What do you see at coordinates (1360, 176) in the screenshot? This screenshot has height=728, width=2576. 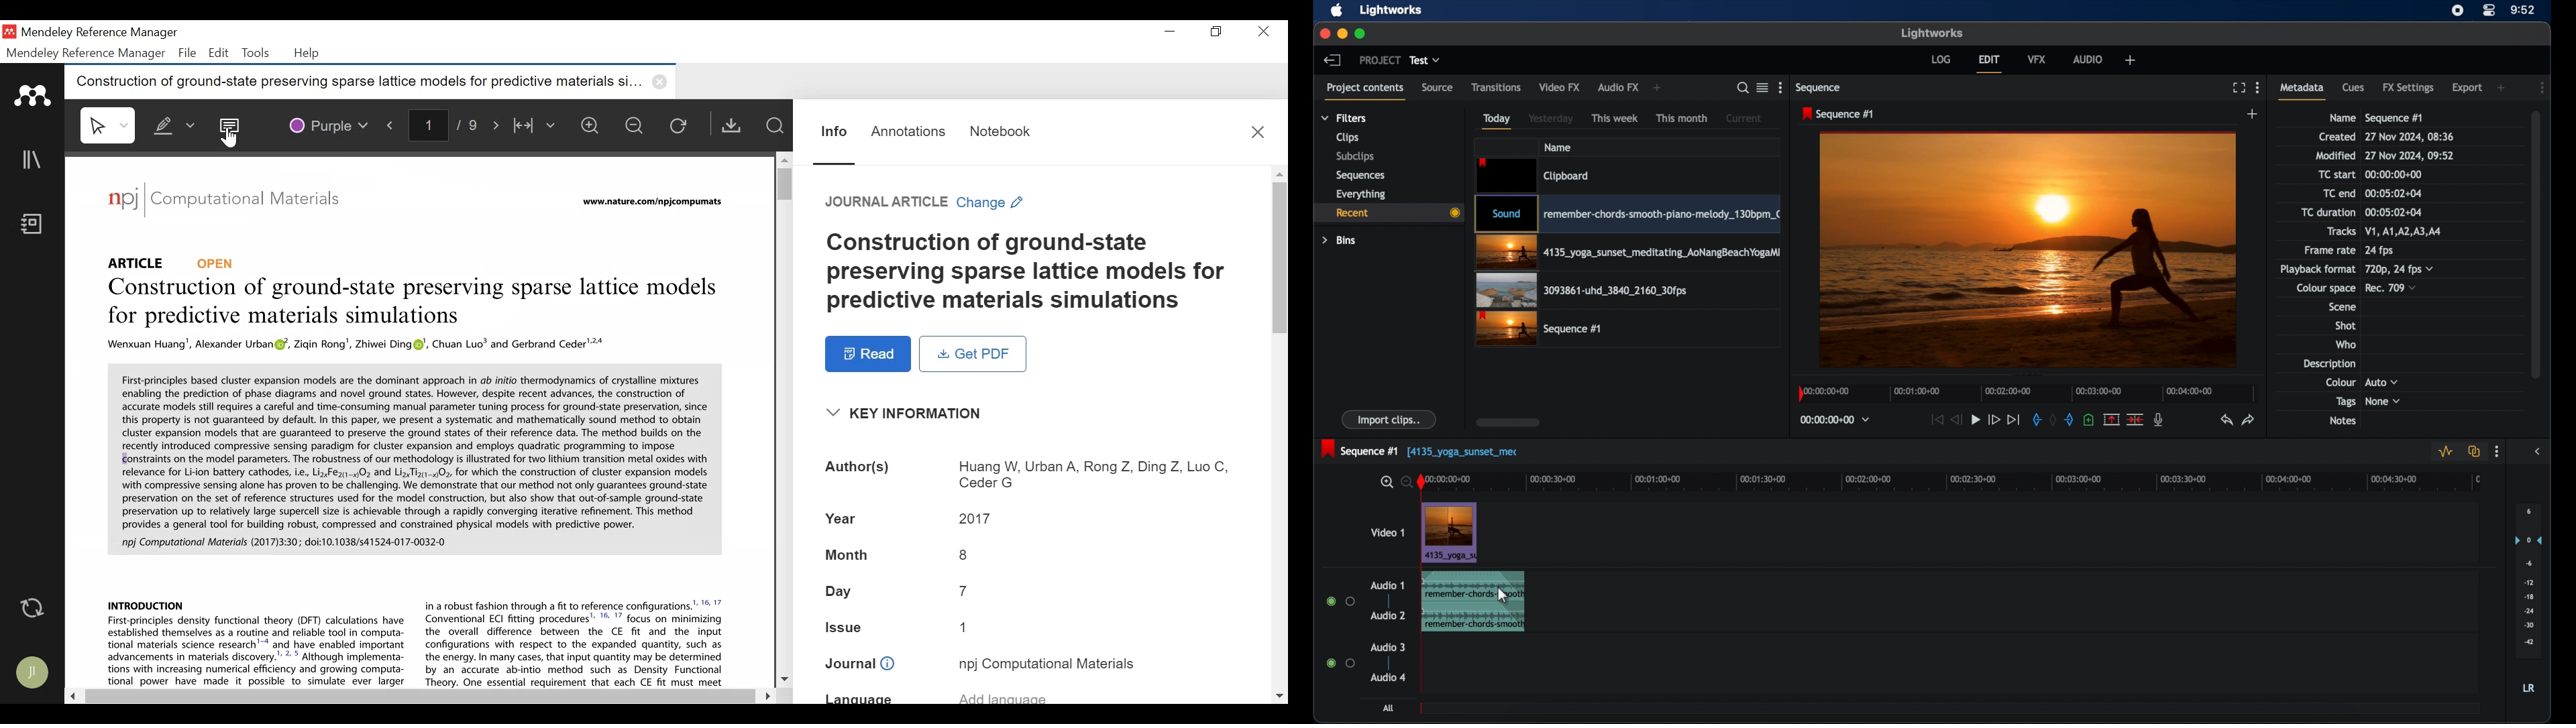 I see `sequences` at bounding box center [1360, 176].